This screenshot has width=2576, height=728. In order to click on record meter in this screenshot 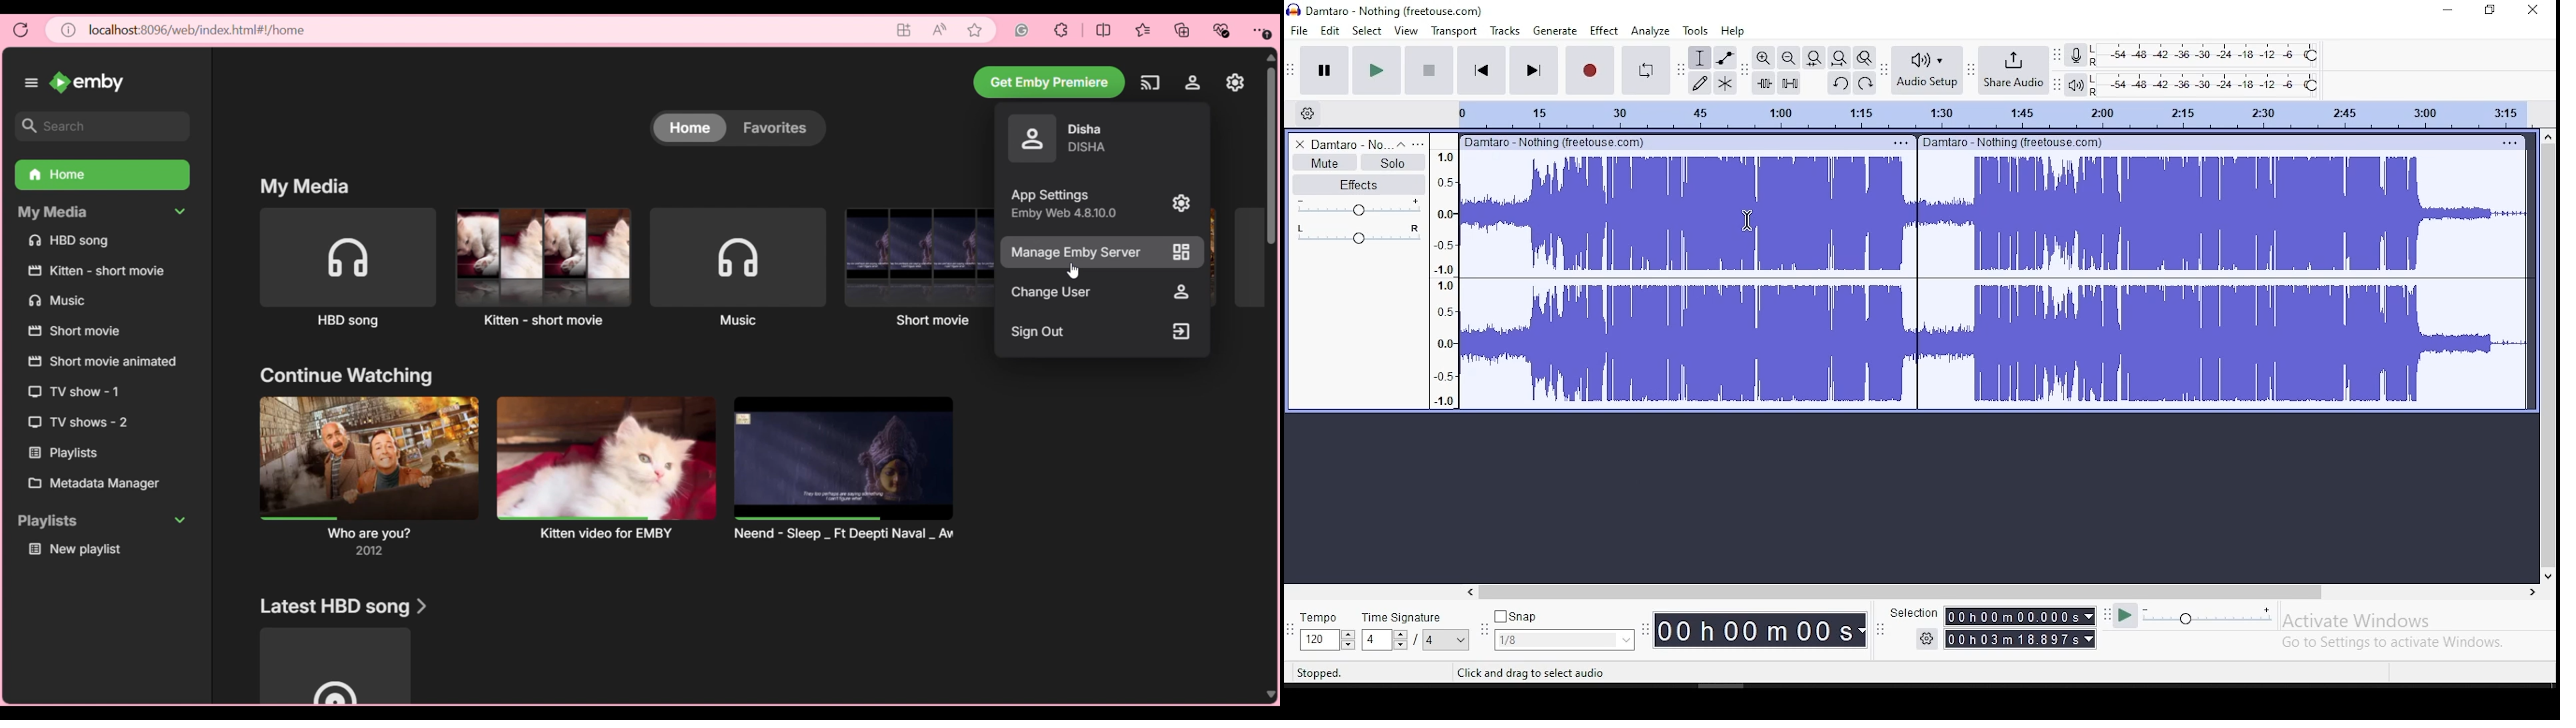, I will do `click(2074, 56)`.